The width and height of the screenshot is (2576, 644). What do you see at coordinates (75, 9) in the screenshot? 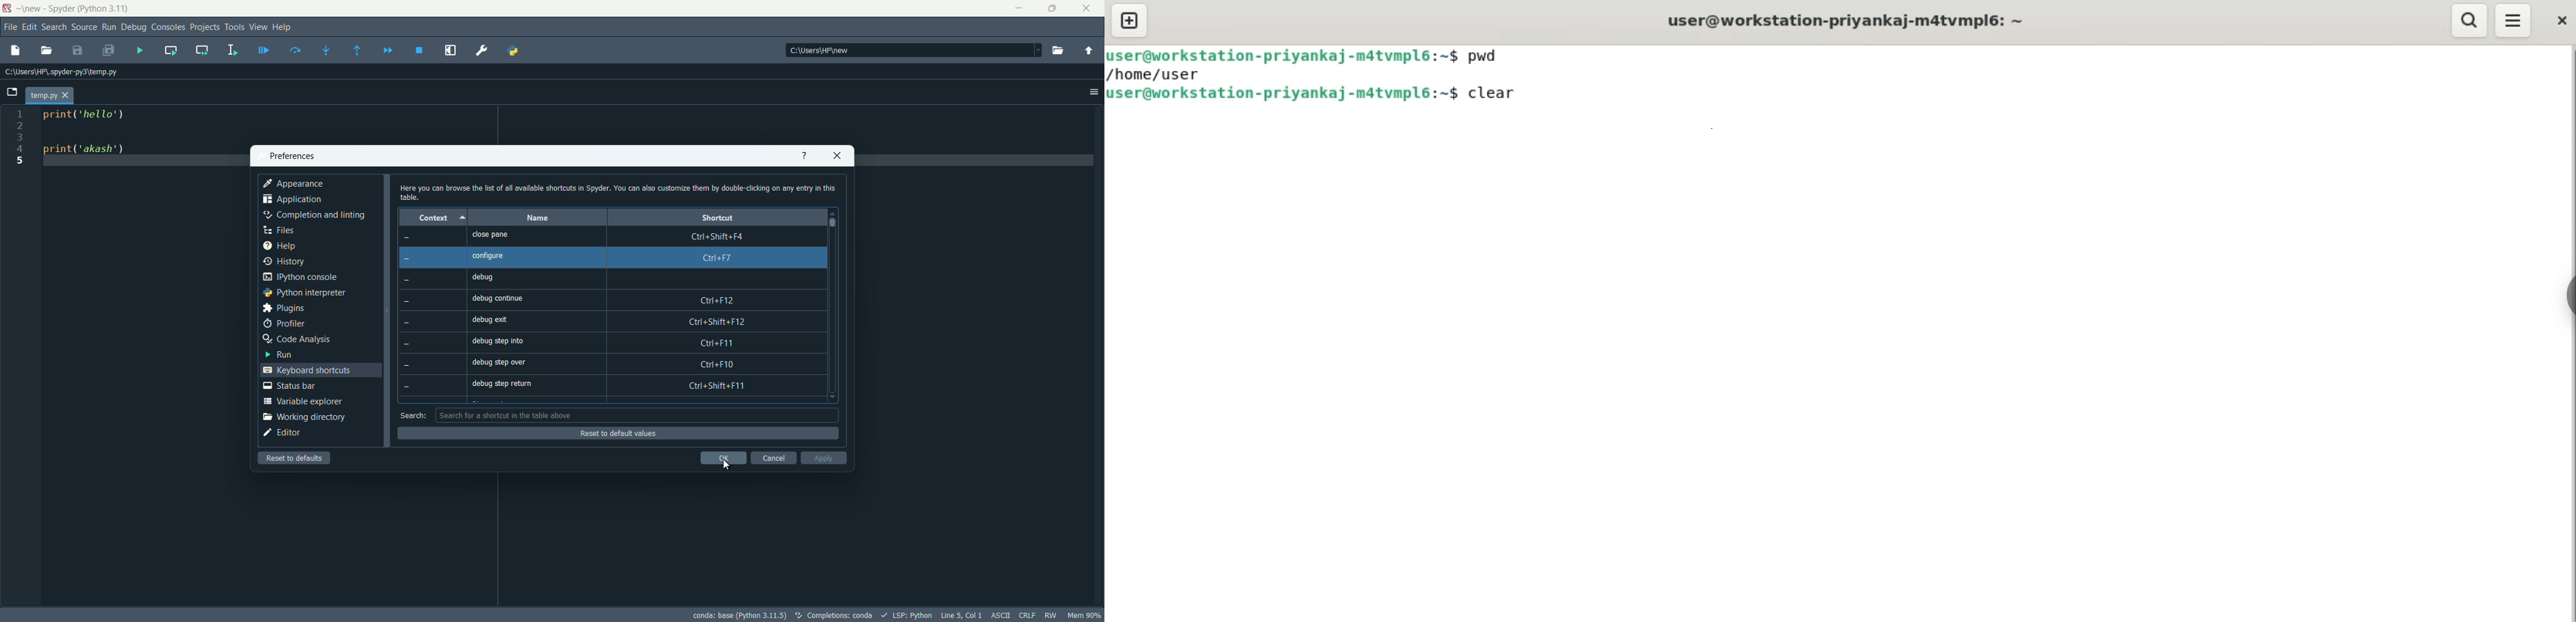
I see `\new-Spyder (Python 3.11)` at bounding box center [75, 9].